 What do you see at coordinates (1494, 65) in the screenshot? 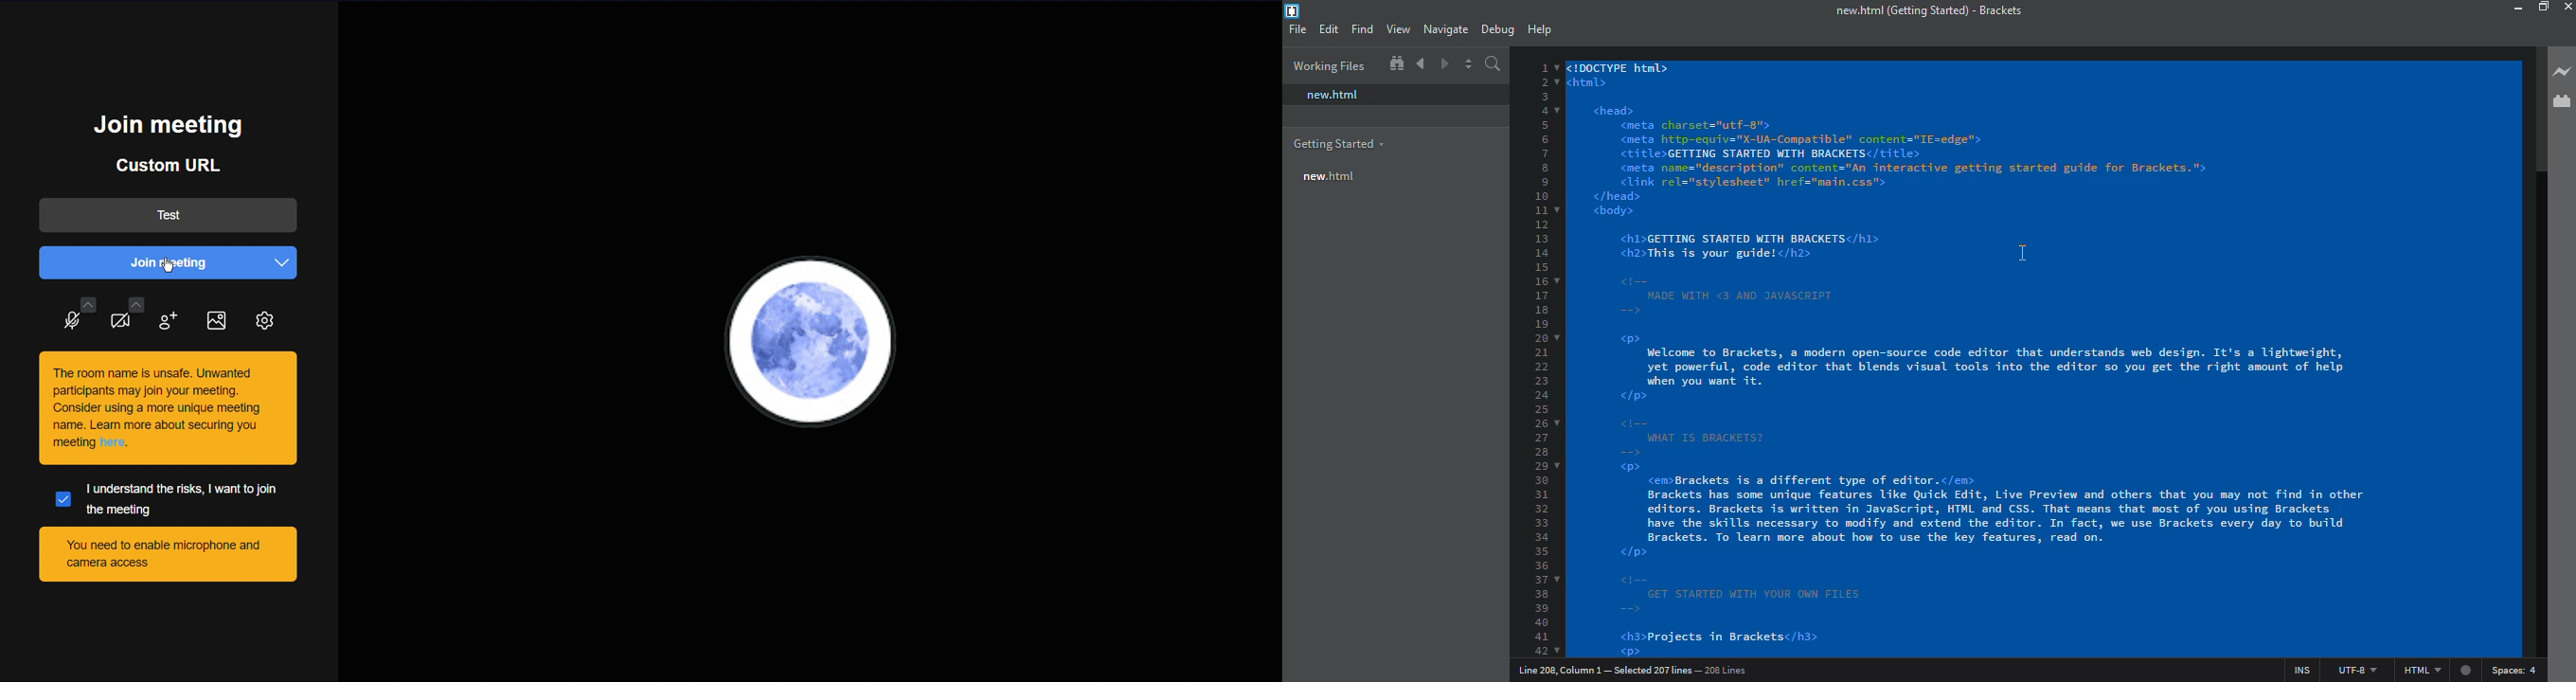
I see `search` at bounding box center [1494, 65].